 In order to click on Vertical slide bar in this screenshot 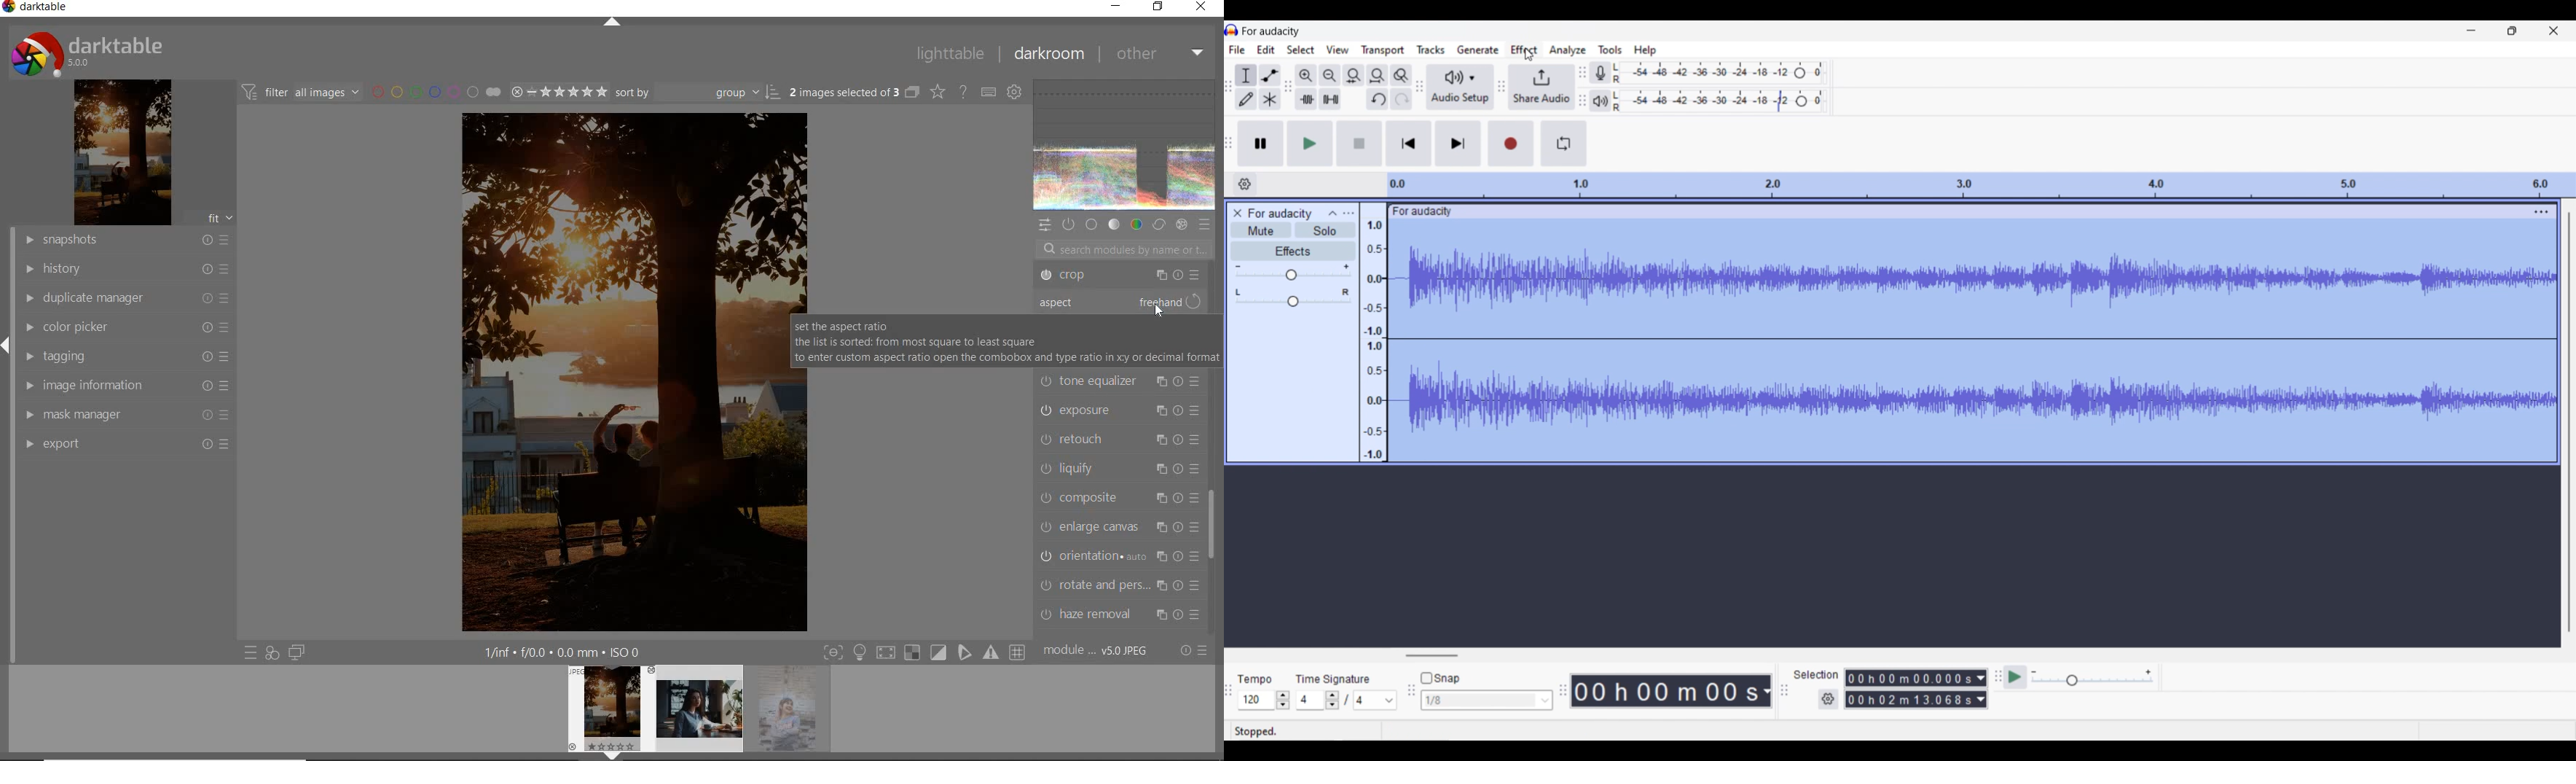, I will do `click(2570, 423)`.